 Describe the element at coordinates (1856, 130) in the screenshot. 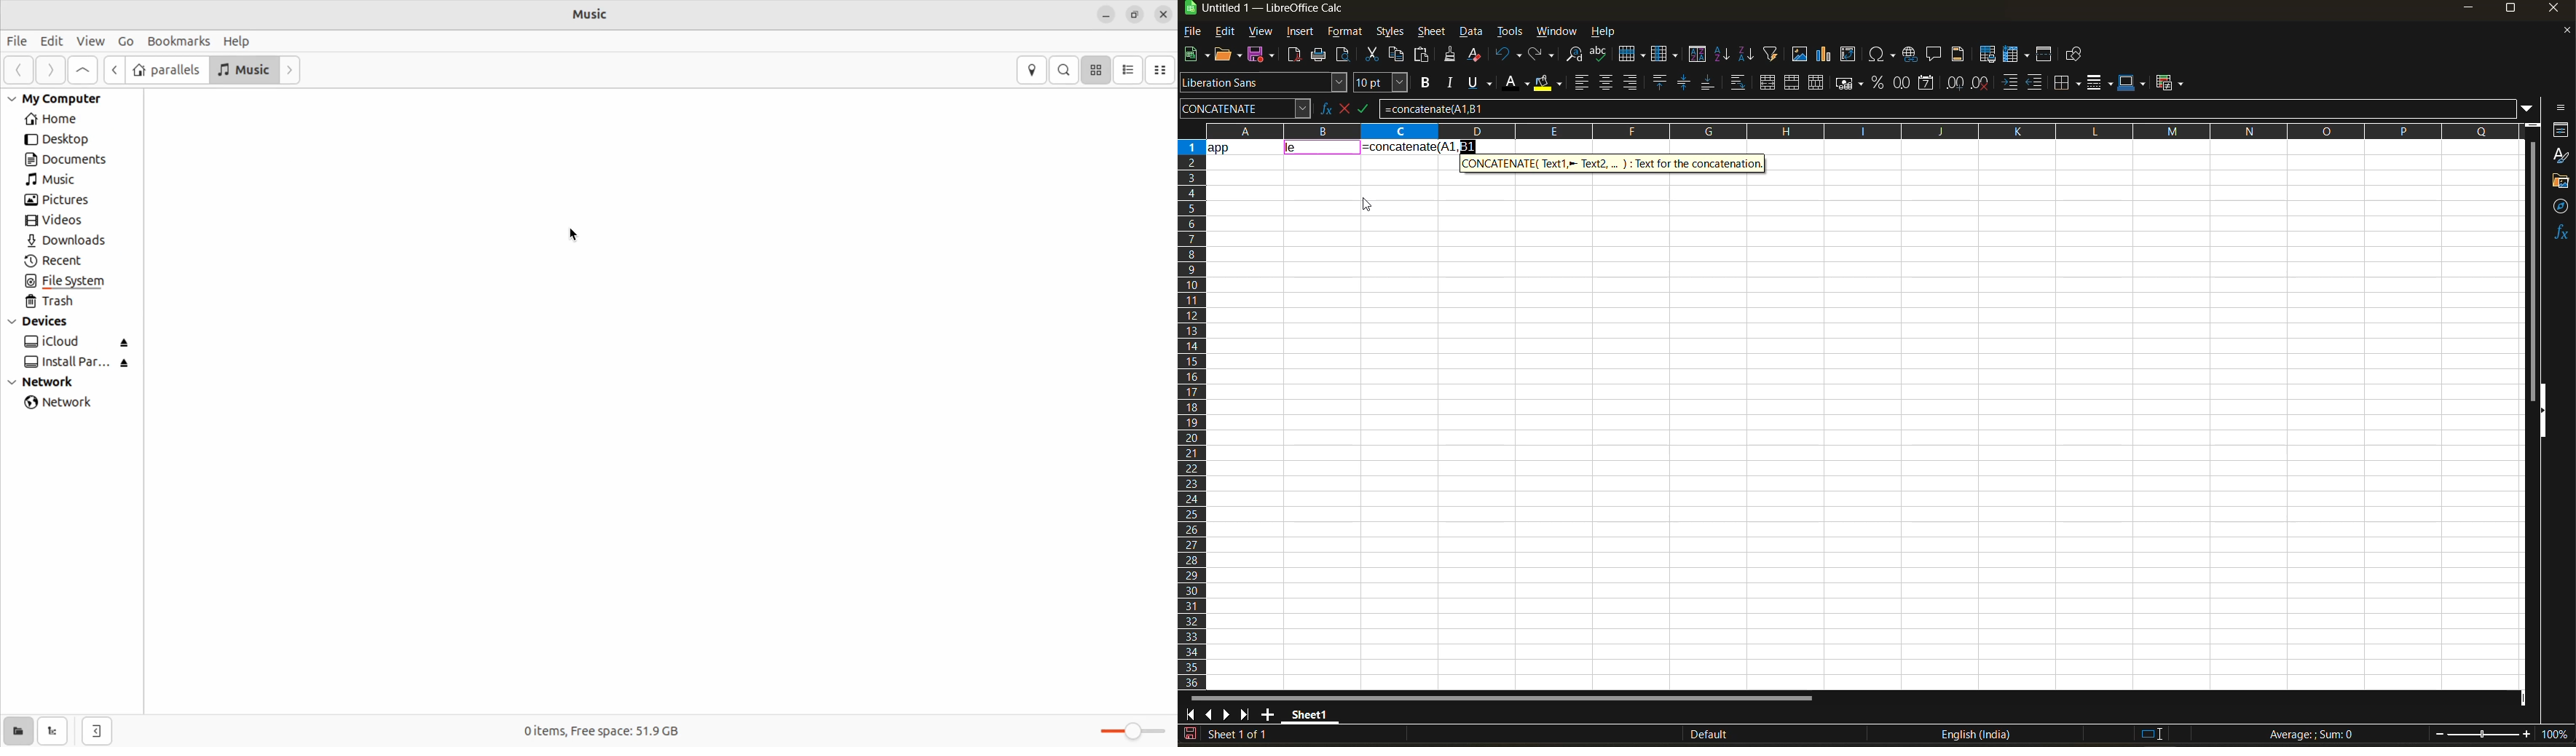

I see `rows` at that location.